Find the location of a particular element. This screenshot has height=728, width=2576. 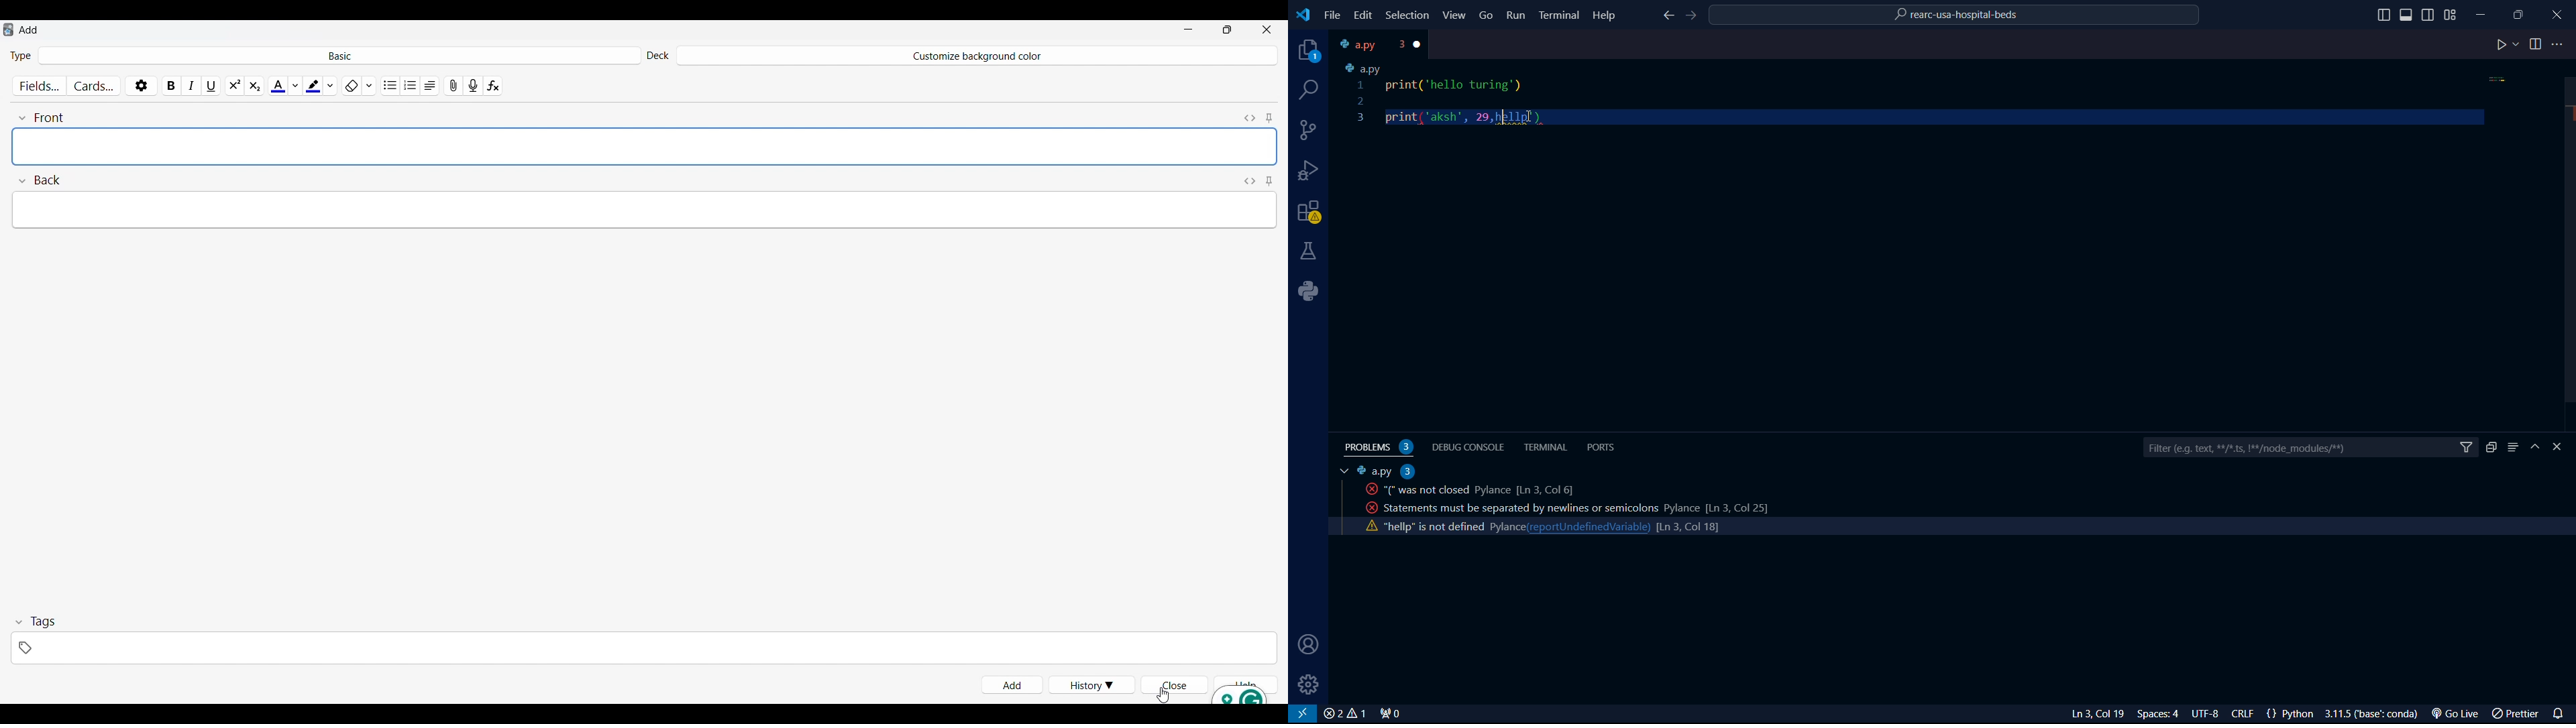

VS Code logo is located at coordinates (1301, 13).